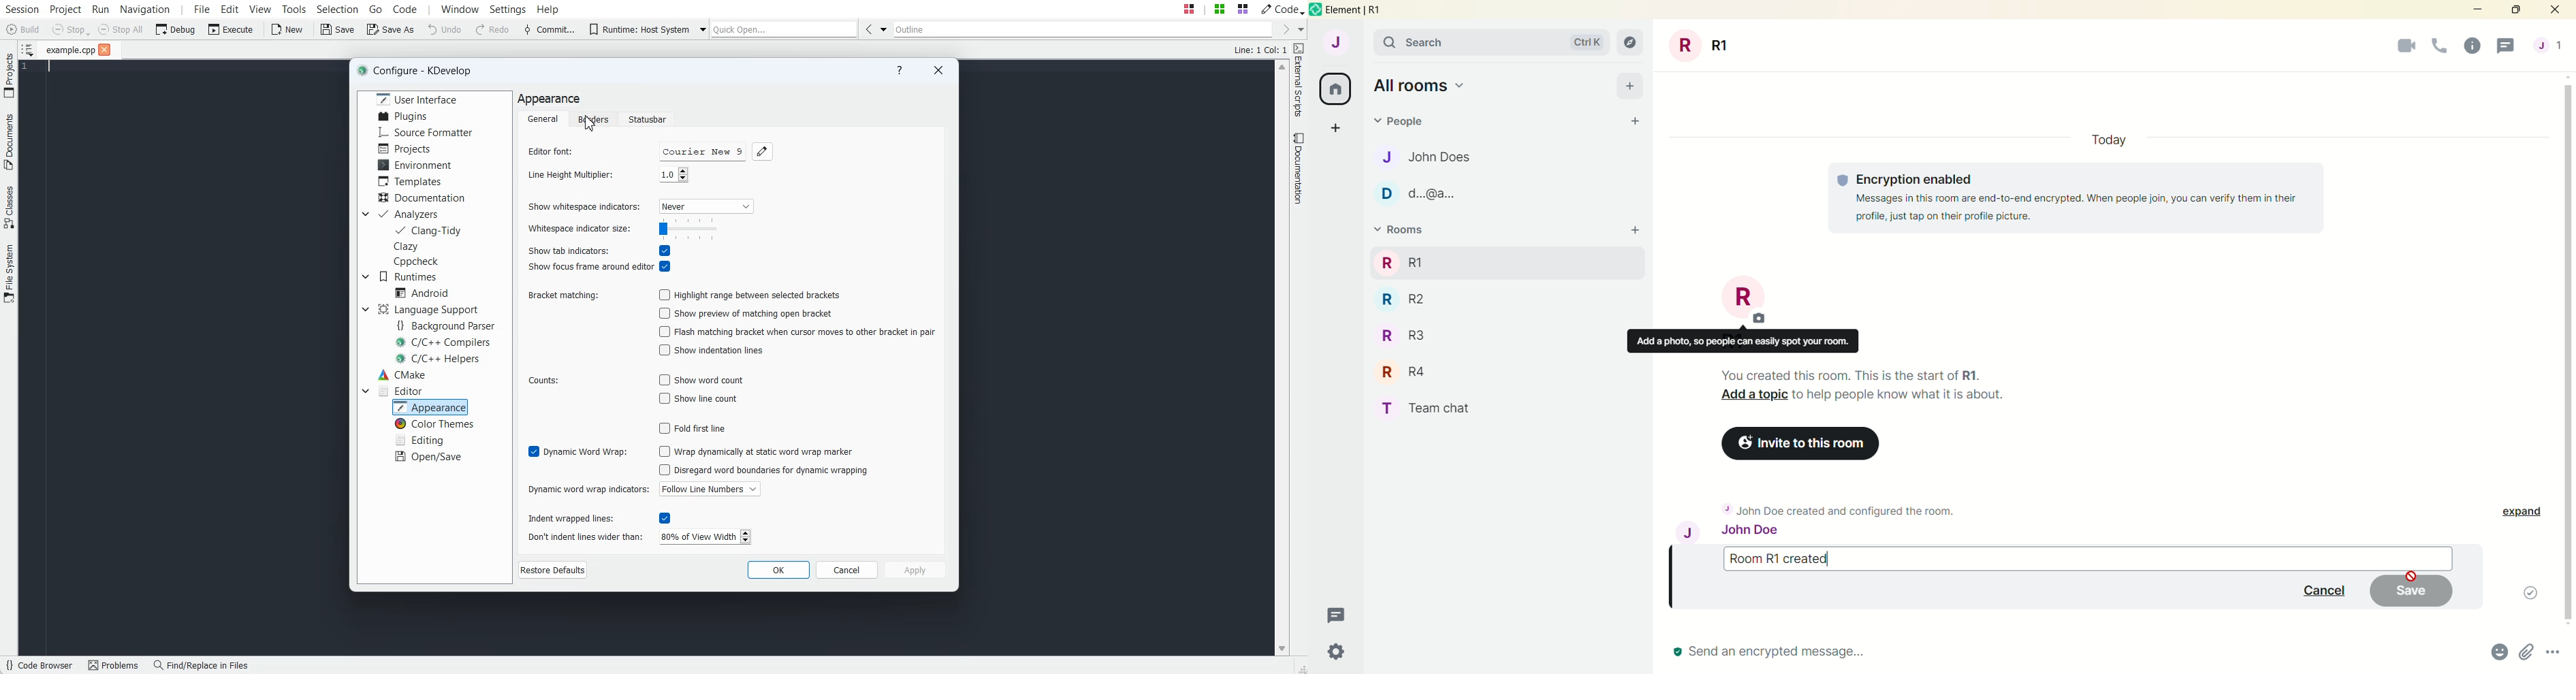  Describe the element at coordinates (1751, 396) in the screenshot. I see `Add a topic` at that location.